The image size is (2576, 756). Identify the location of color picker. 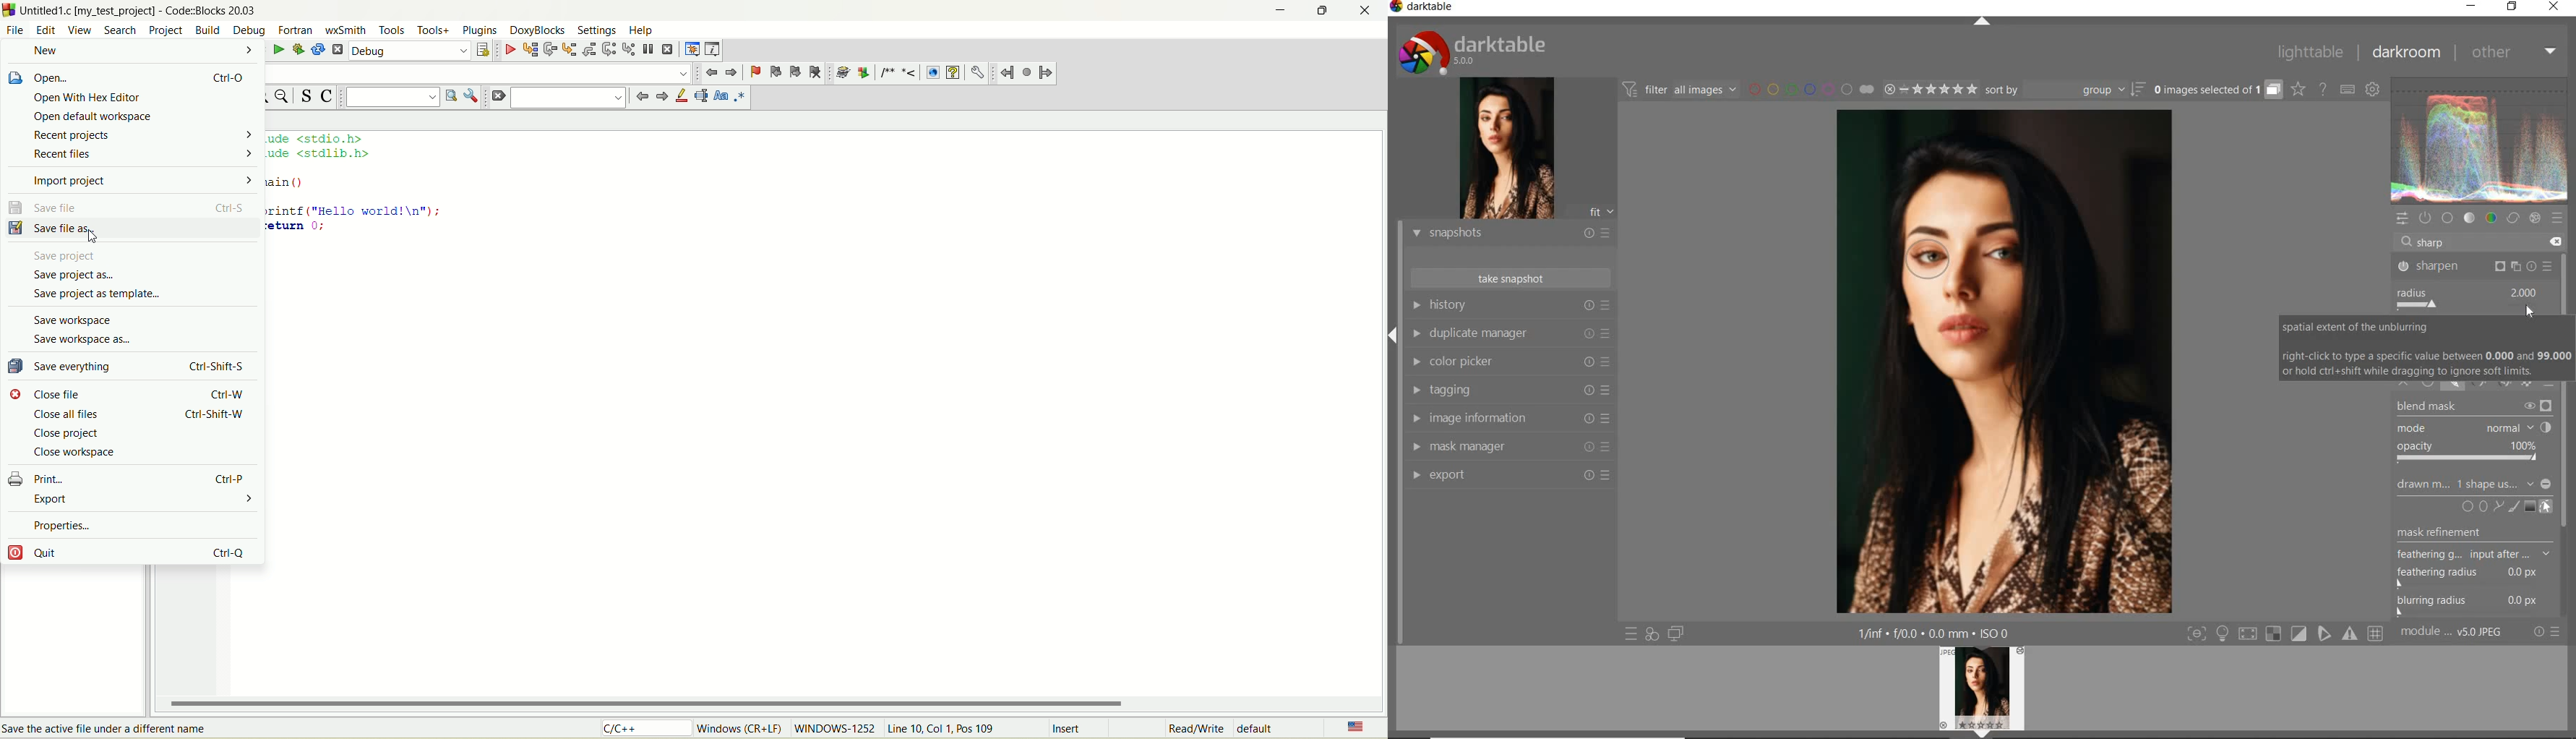
(1510, 362).